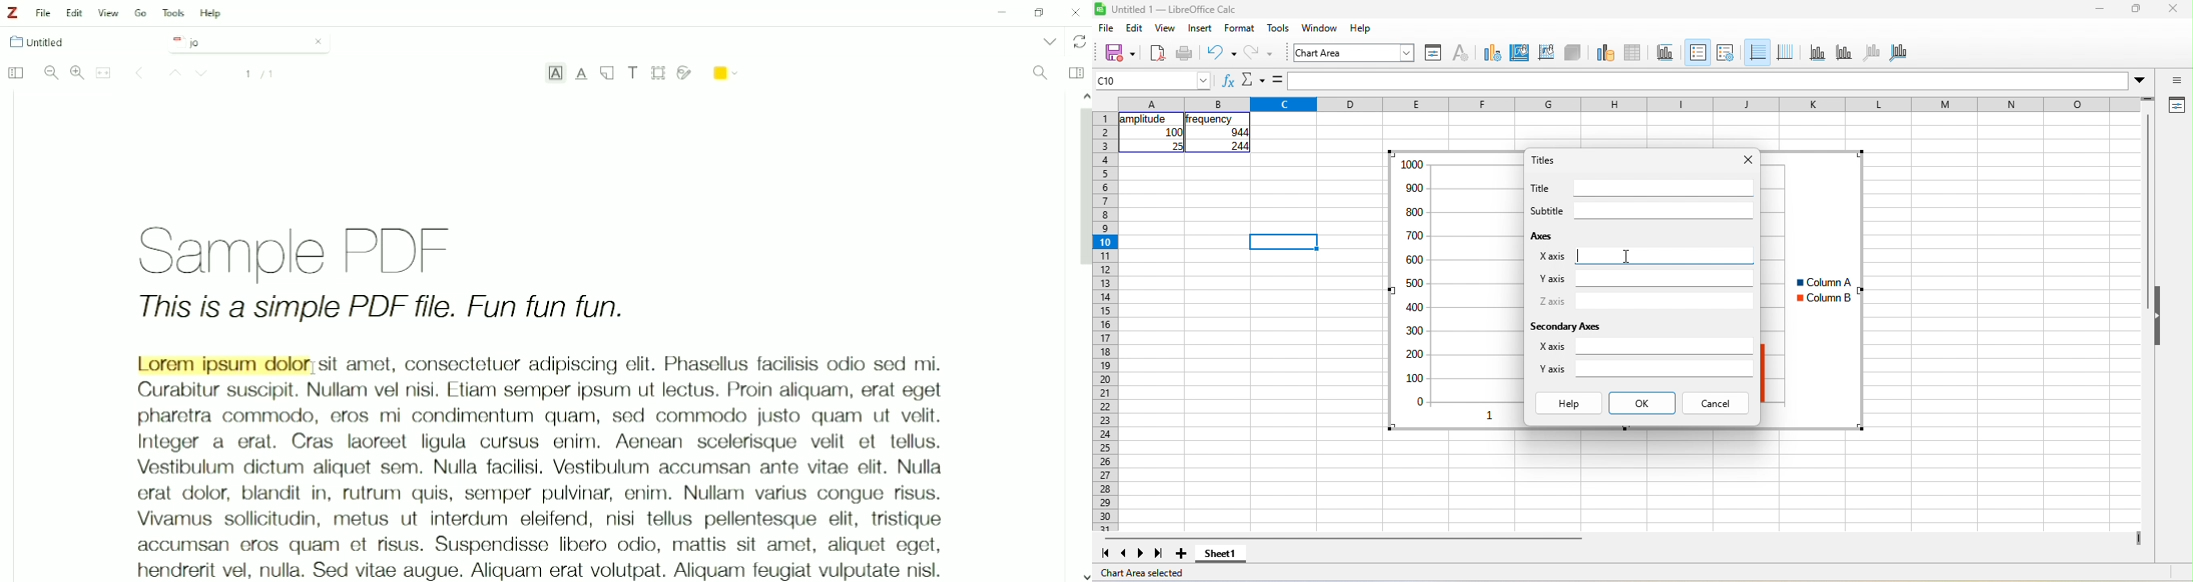 This screenshot has height=588, width=2212. What do you see at coordinates (1461, 53) in the screenshot?
I see `character` at bounding box center [1461, 53].